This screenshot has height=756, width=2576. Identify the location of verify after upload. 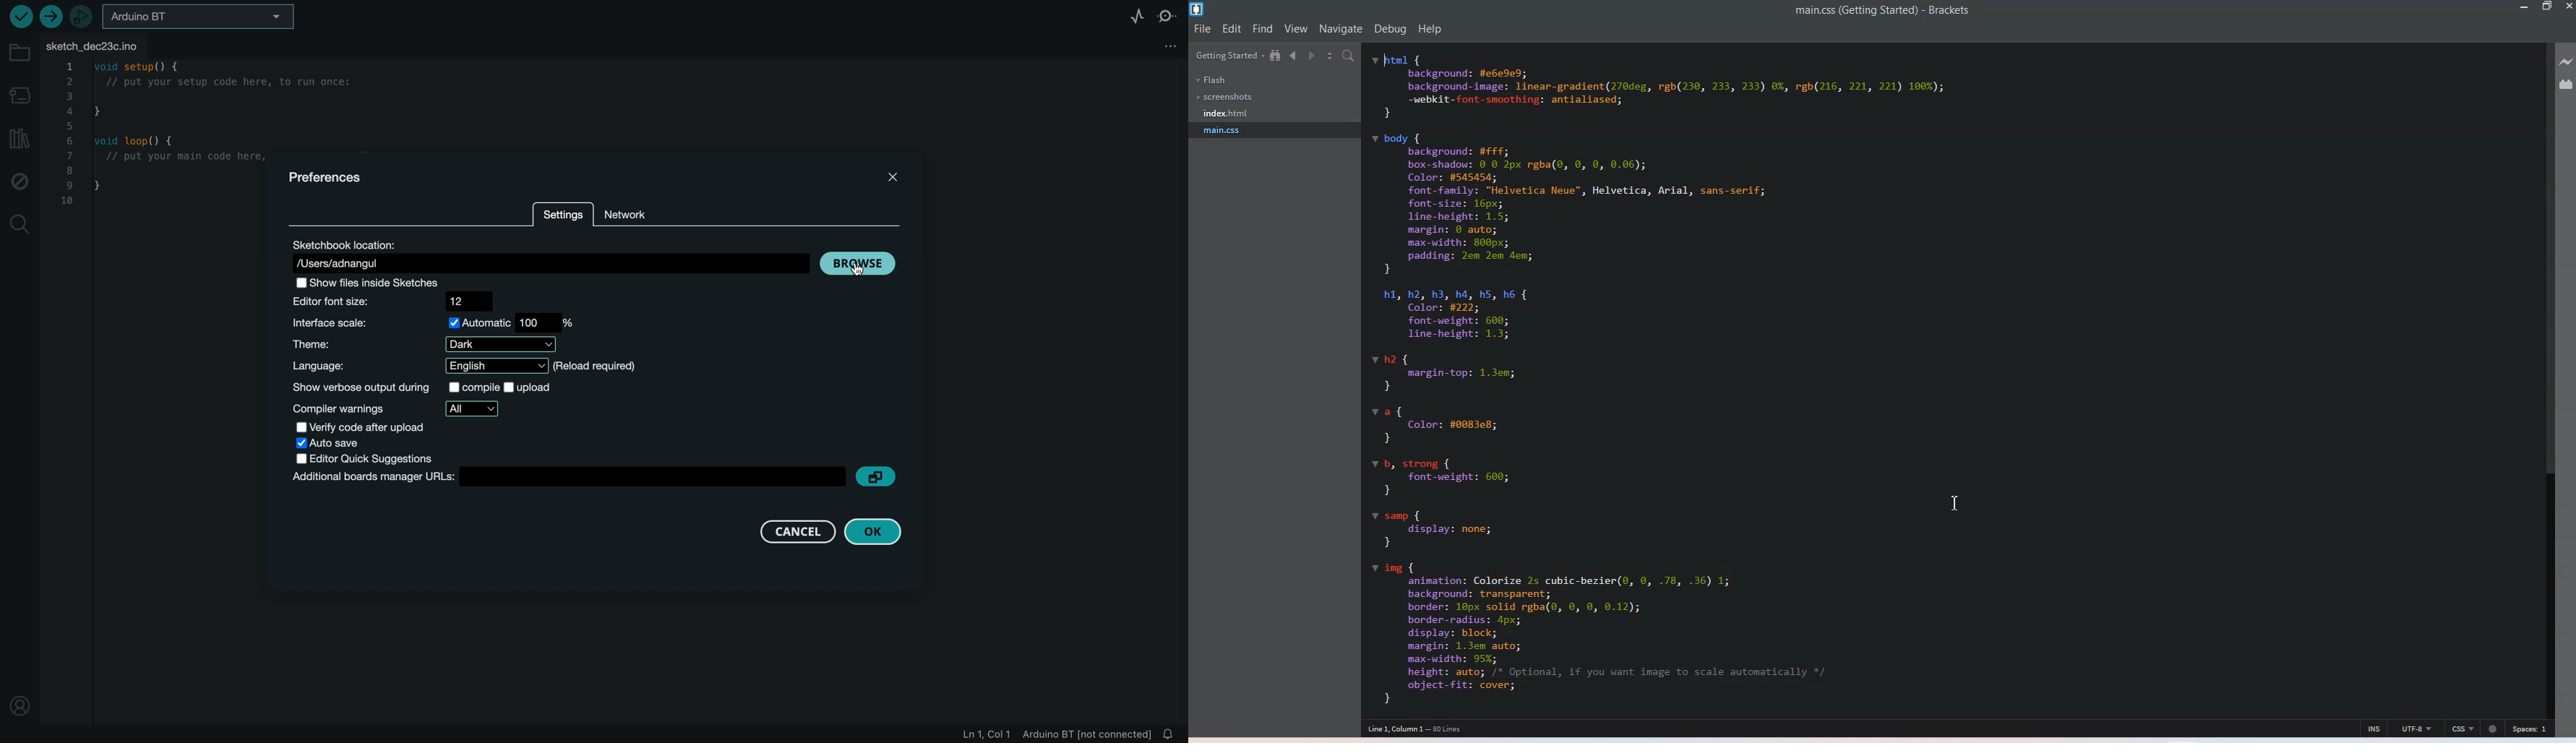
(369, 427).